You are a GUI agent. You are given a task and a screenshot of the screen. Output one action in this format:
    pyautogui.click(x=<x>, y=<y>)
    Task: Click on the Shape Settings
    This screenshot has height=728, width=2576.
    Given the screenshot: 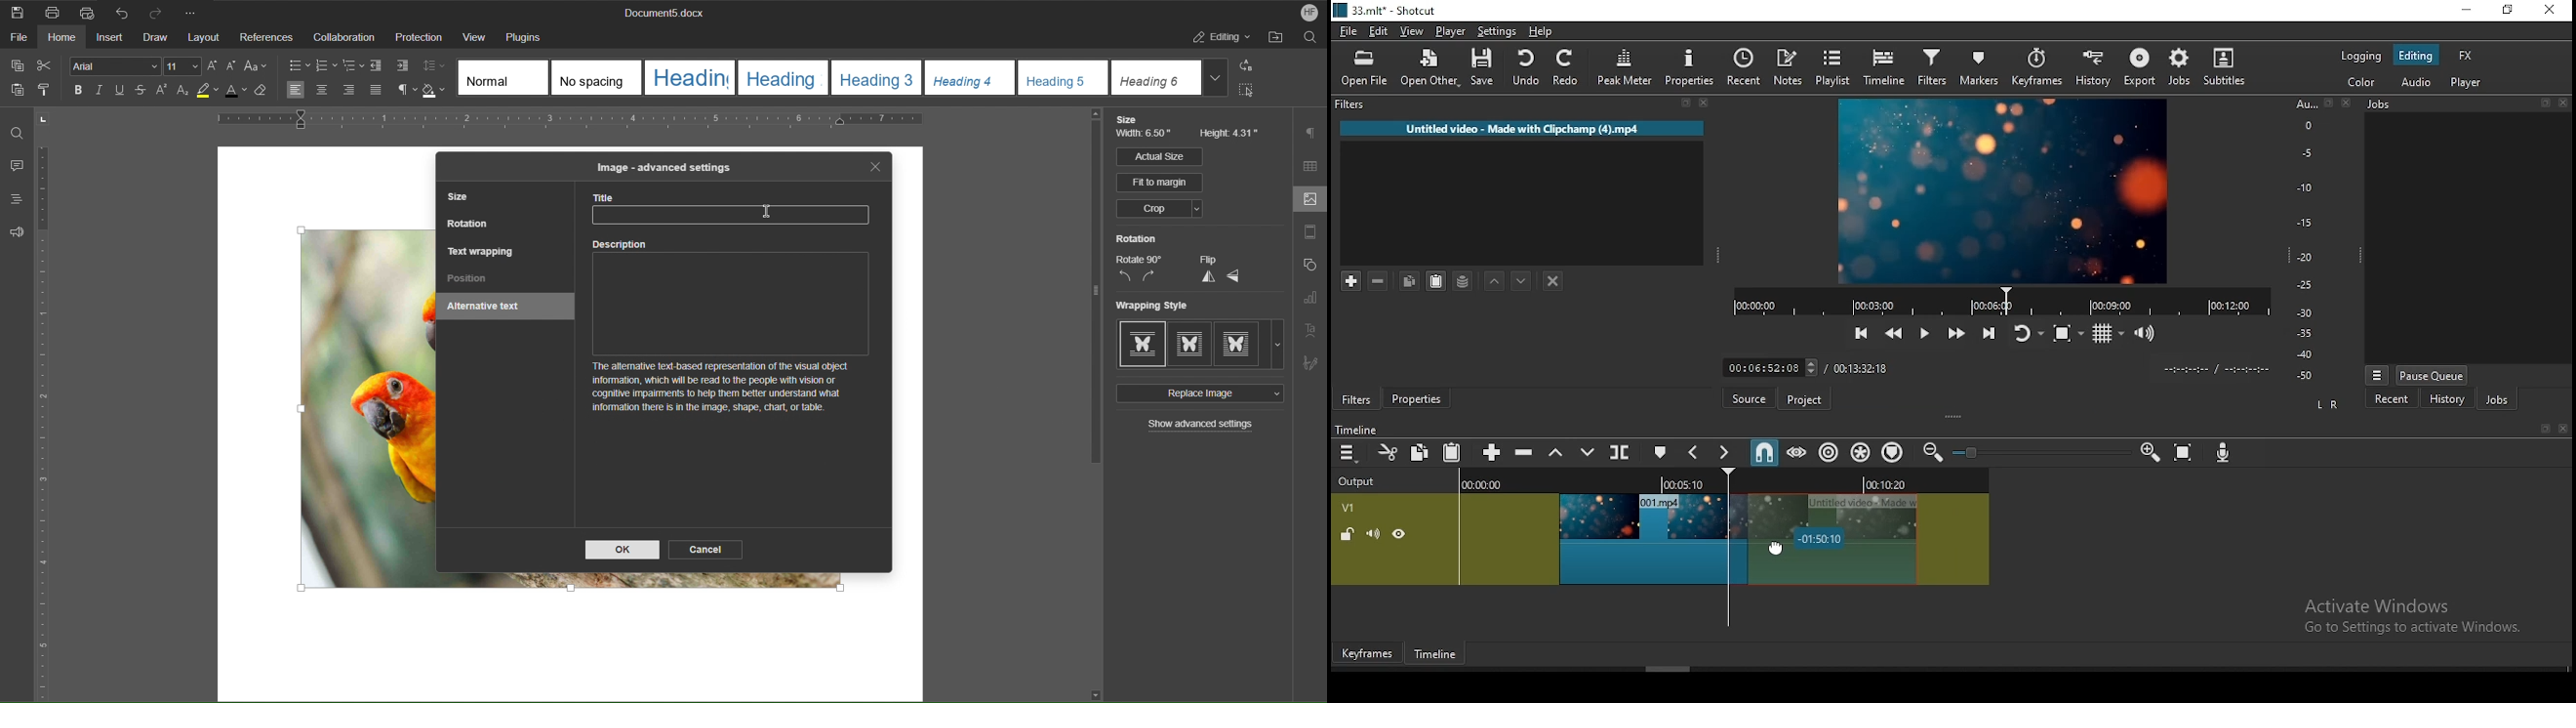 What is the action you would take?
    pyautogui.click(x=1310, y=268)
    